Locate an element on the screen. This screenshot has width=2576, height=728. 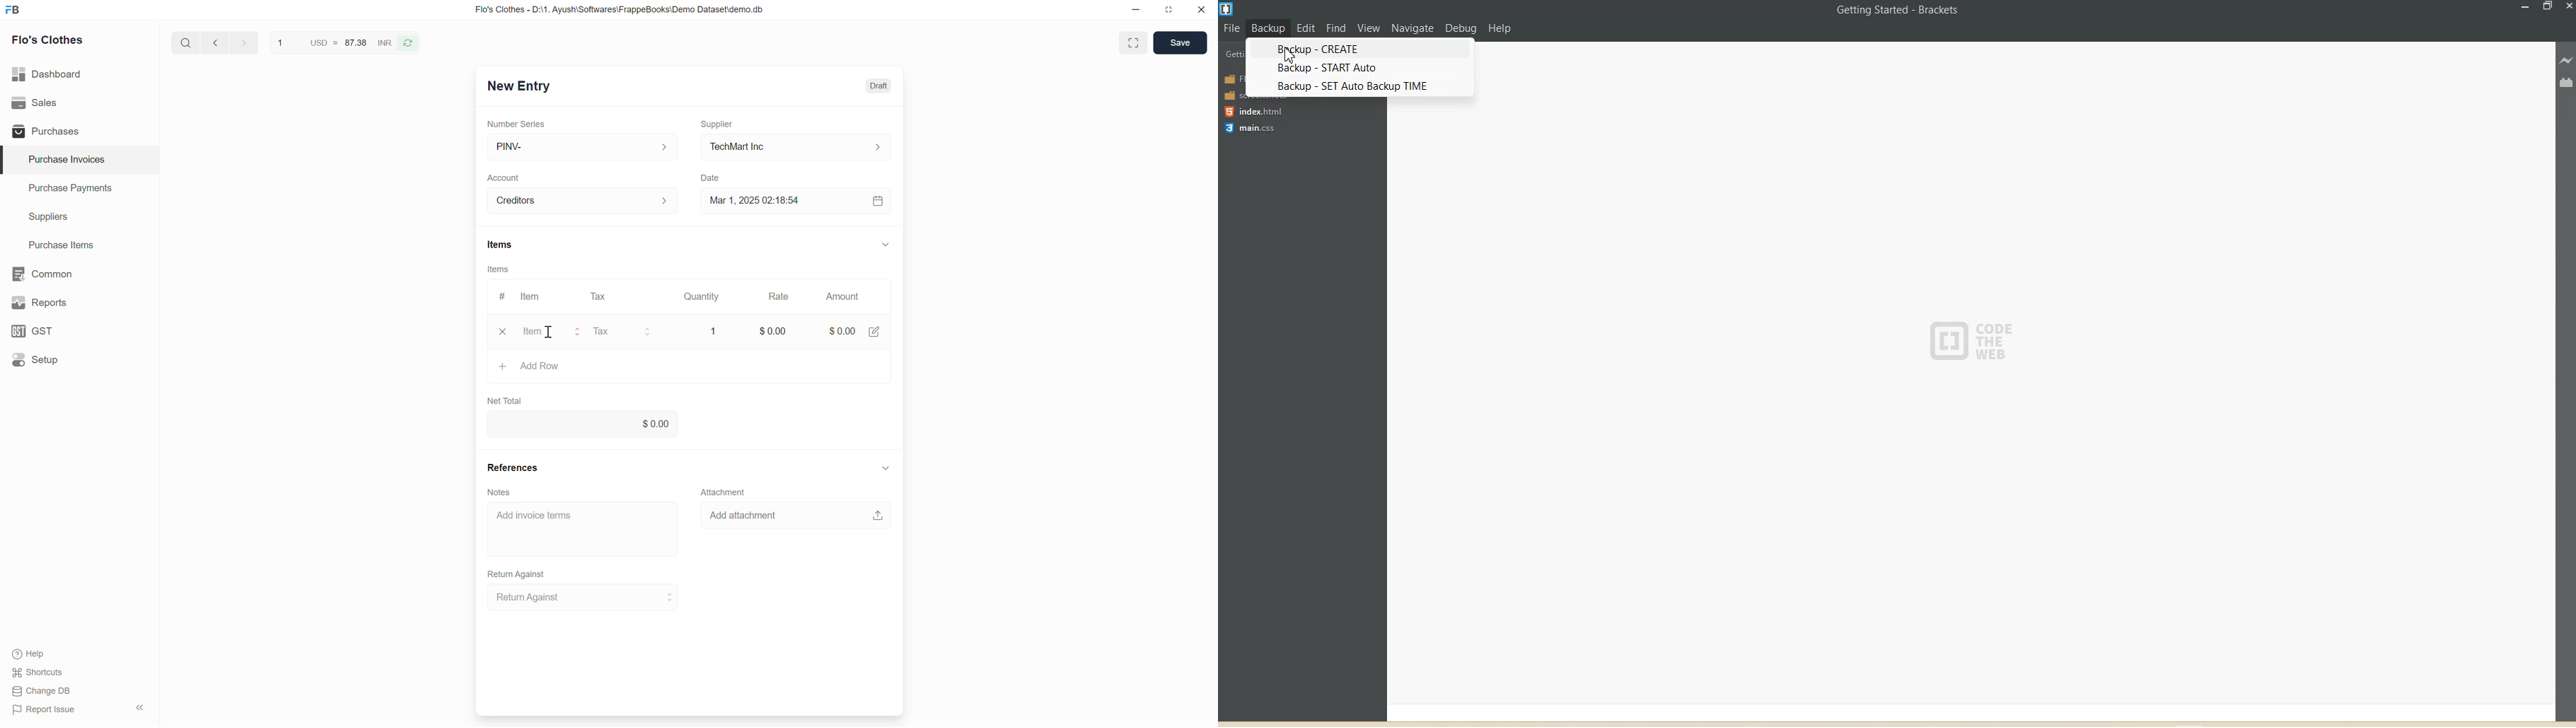
0.00 is located at coordinates (582, 423).